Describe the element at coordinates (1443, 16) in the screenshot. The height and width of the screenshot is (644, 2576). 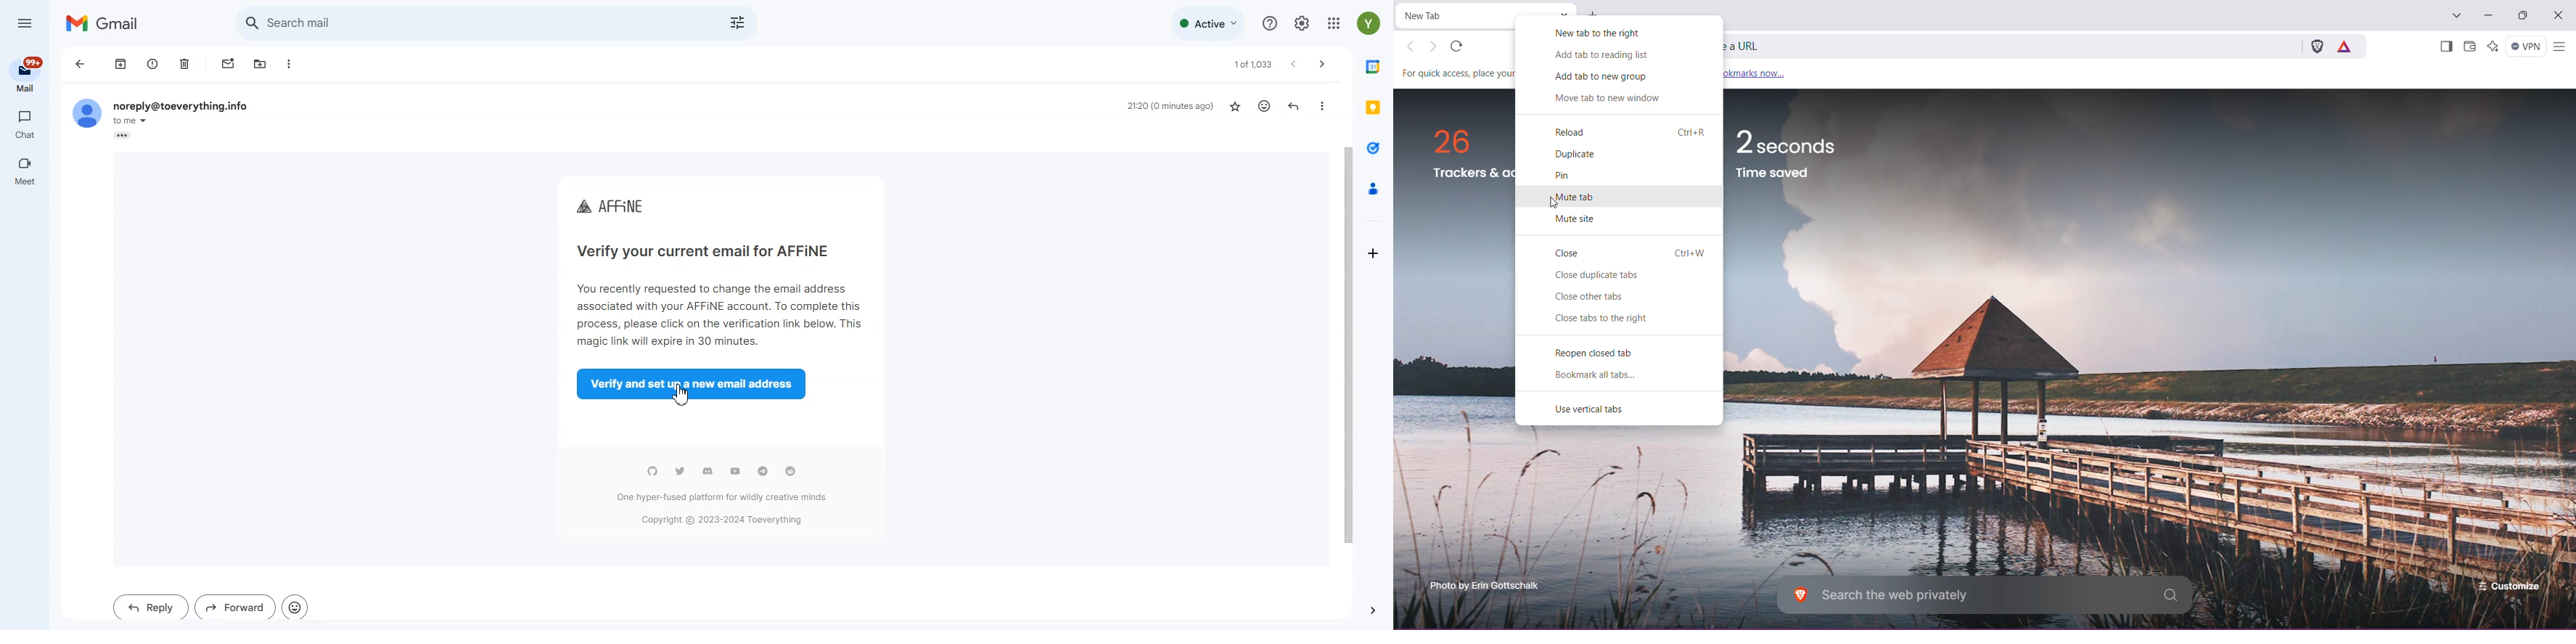
I see `Current Tab` at that location.